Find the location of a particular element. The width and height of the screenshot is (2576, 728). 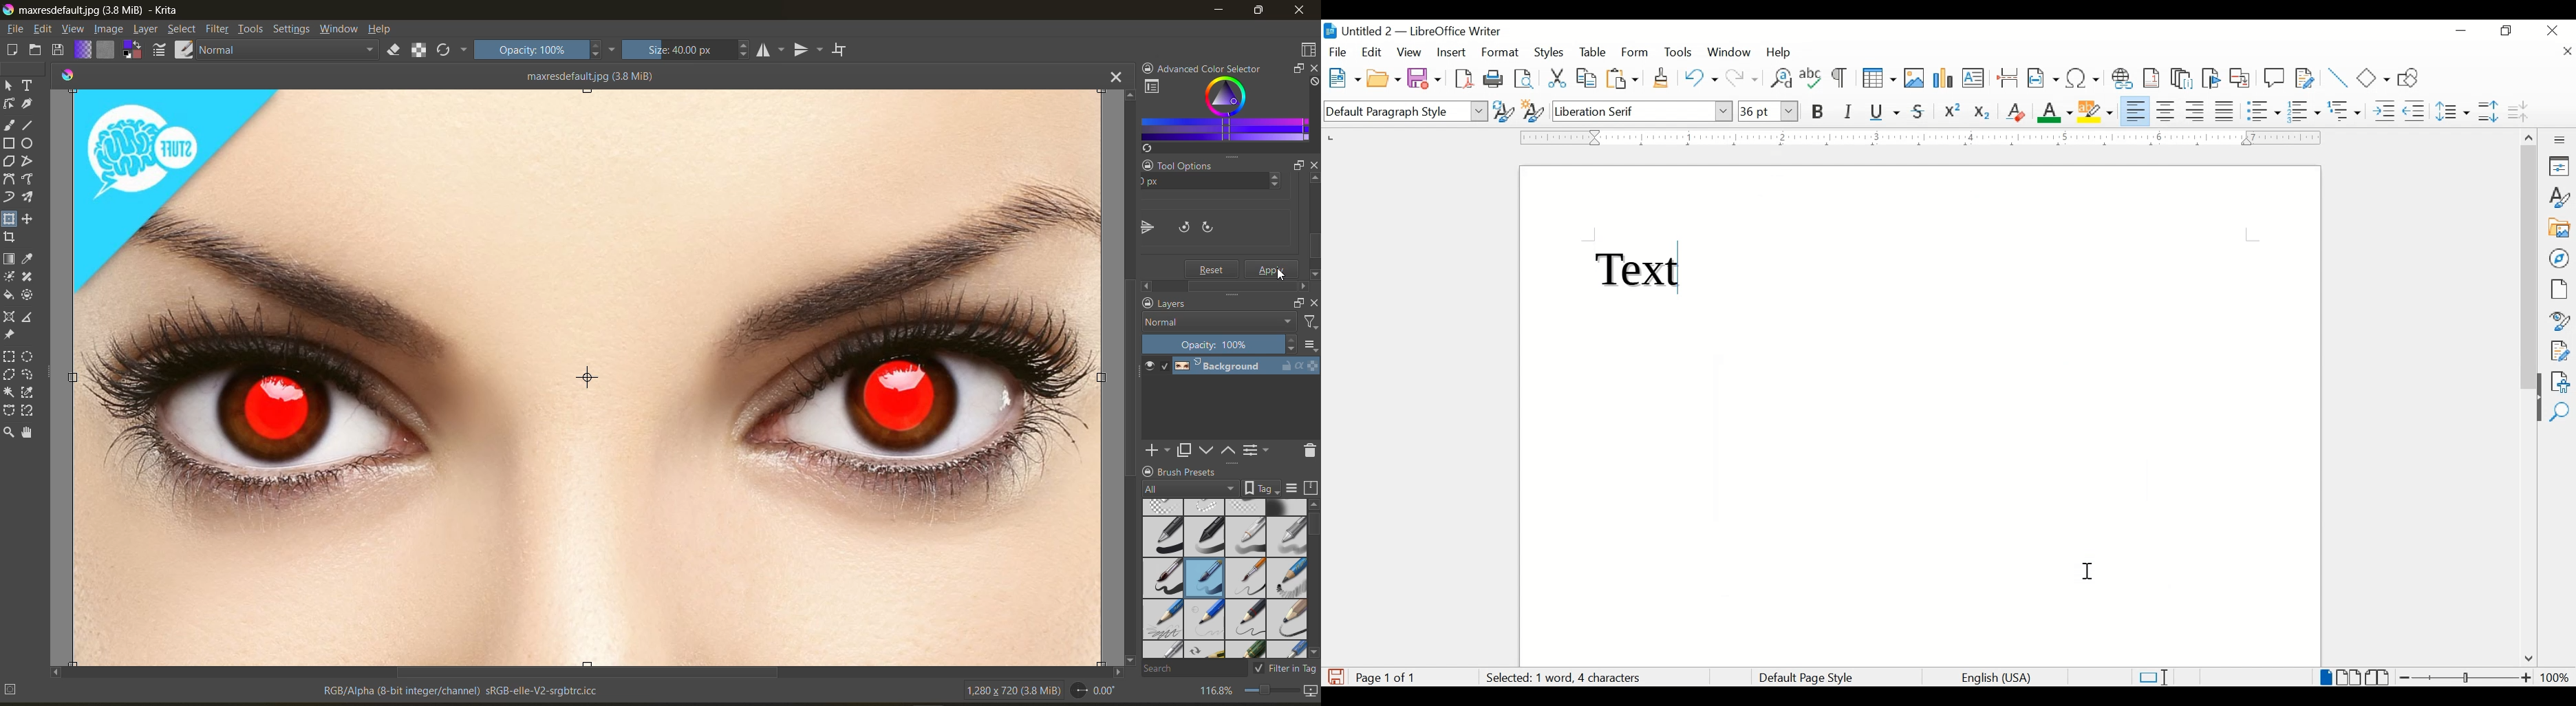

zoom slider is located at coordinates (2466, 677).